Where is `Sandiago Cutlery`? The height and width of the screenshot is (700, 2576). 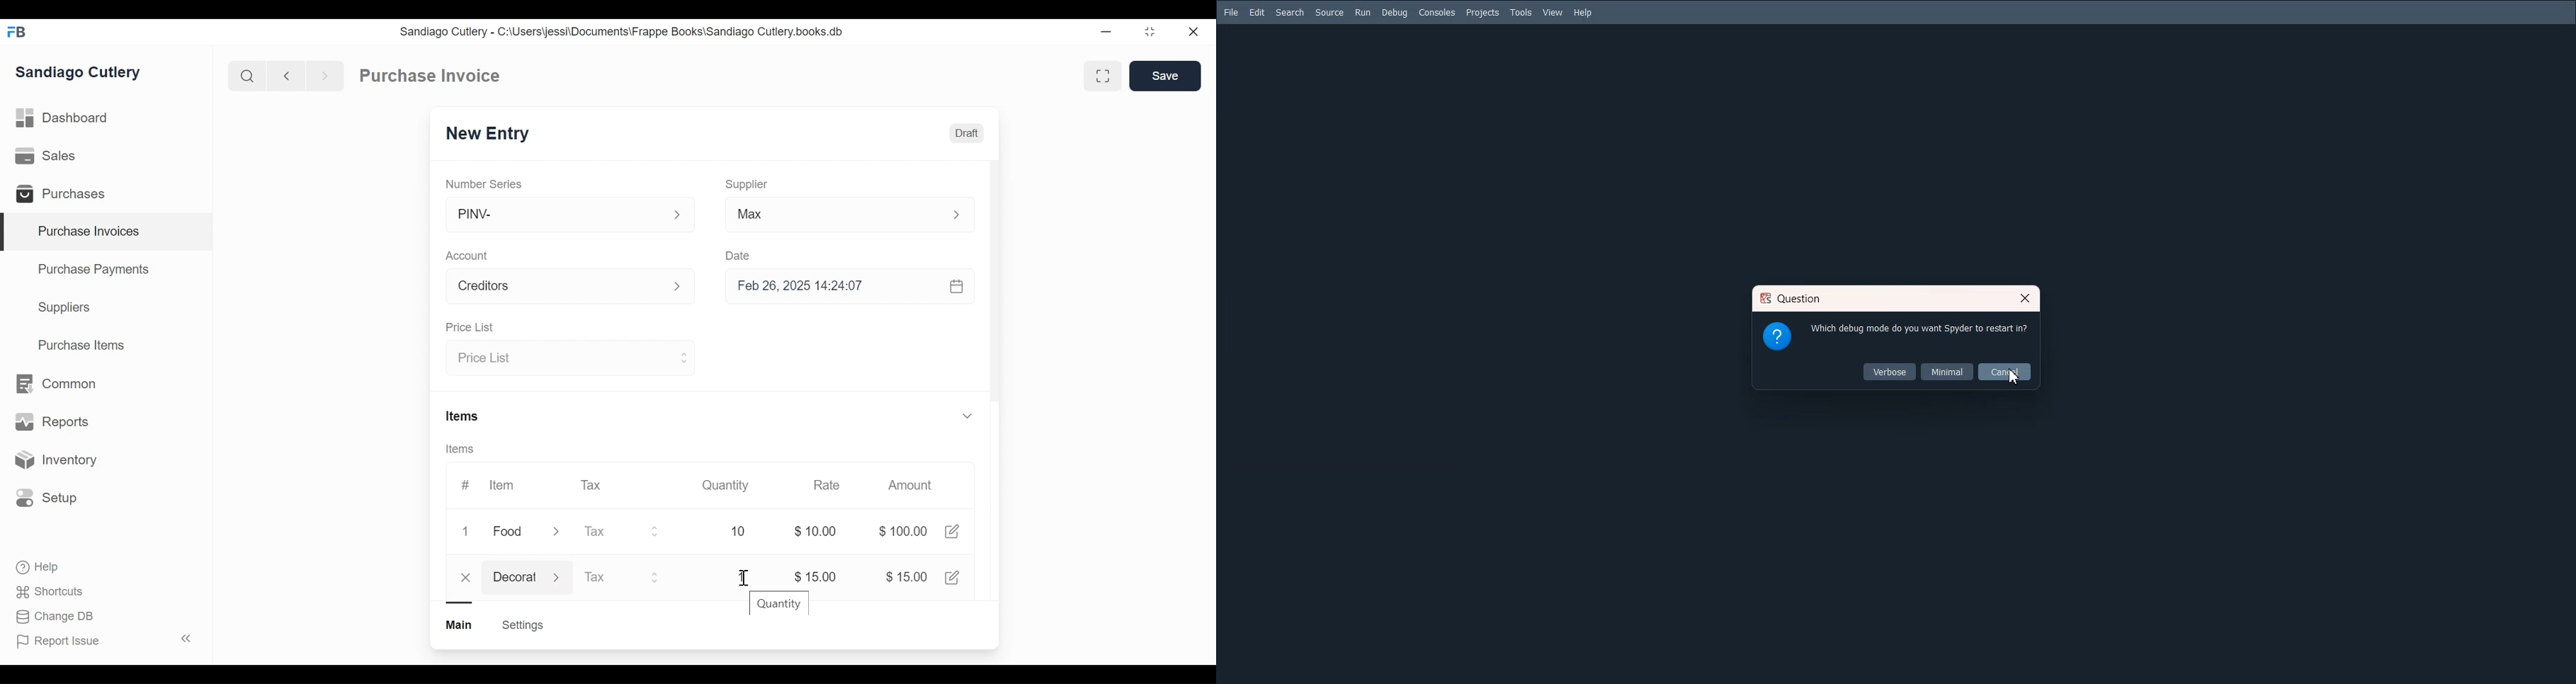
Sandiago Cutlery is located at coordinates (80, 73).